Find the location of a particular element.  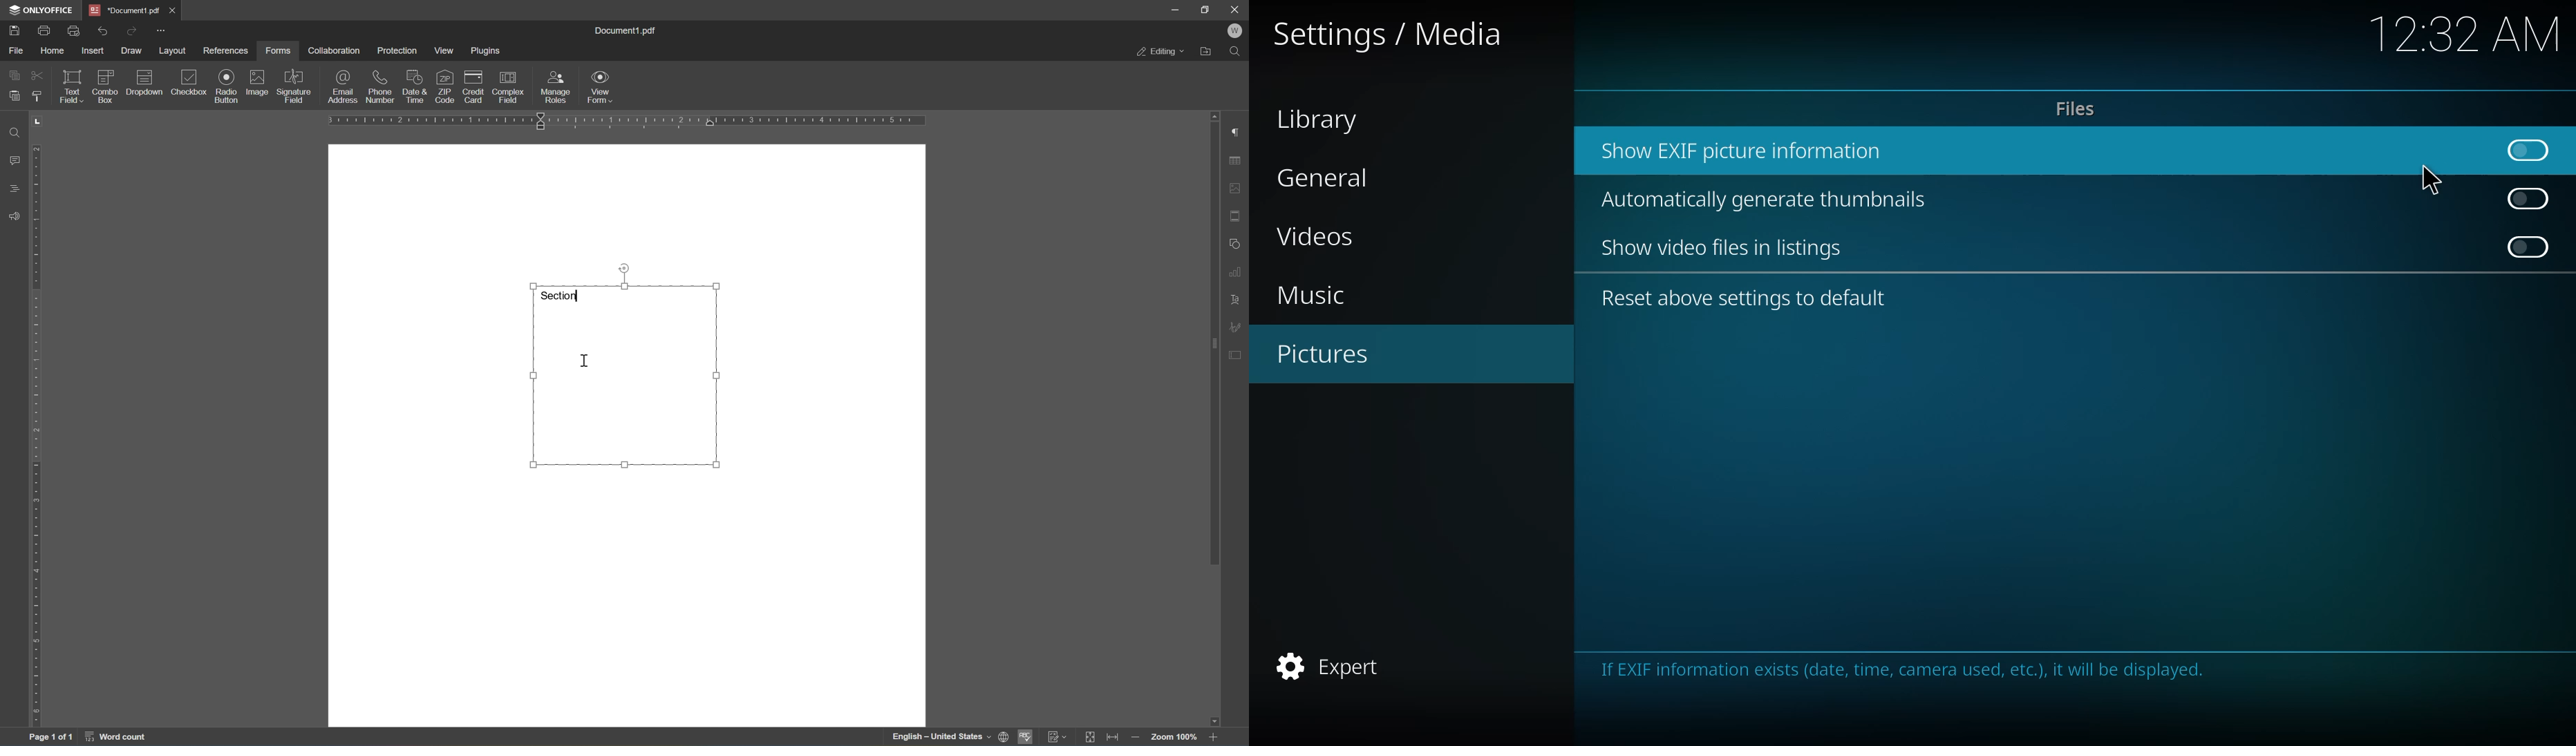

credit card is located at coordinates (473, 86).